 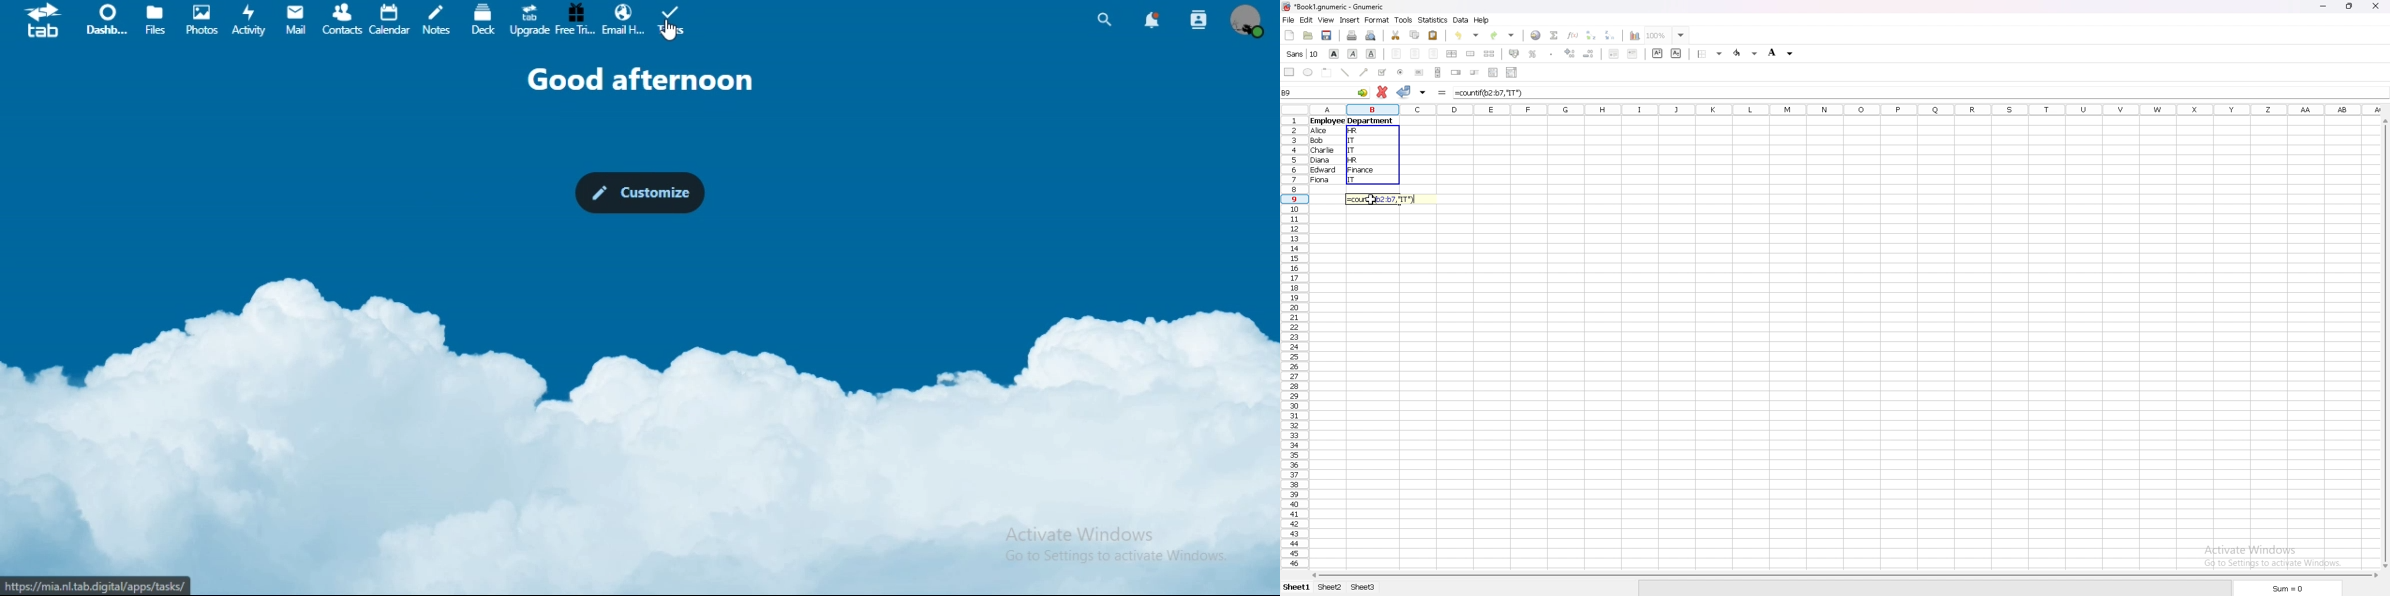 I want to click on accept changes in all cells, so click(x=1423, y=92).